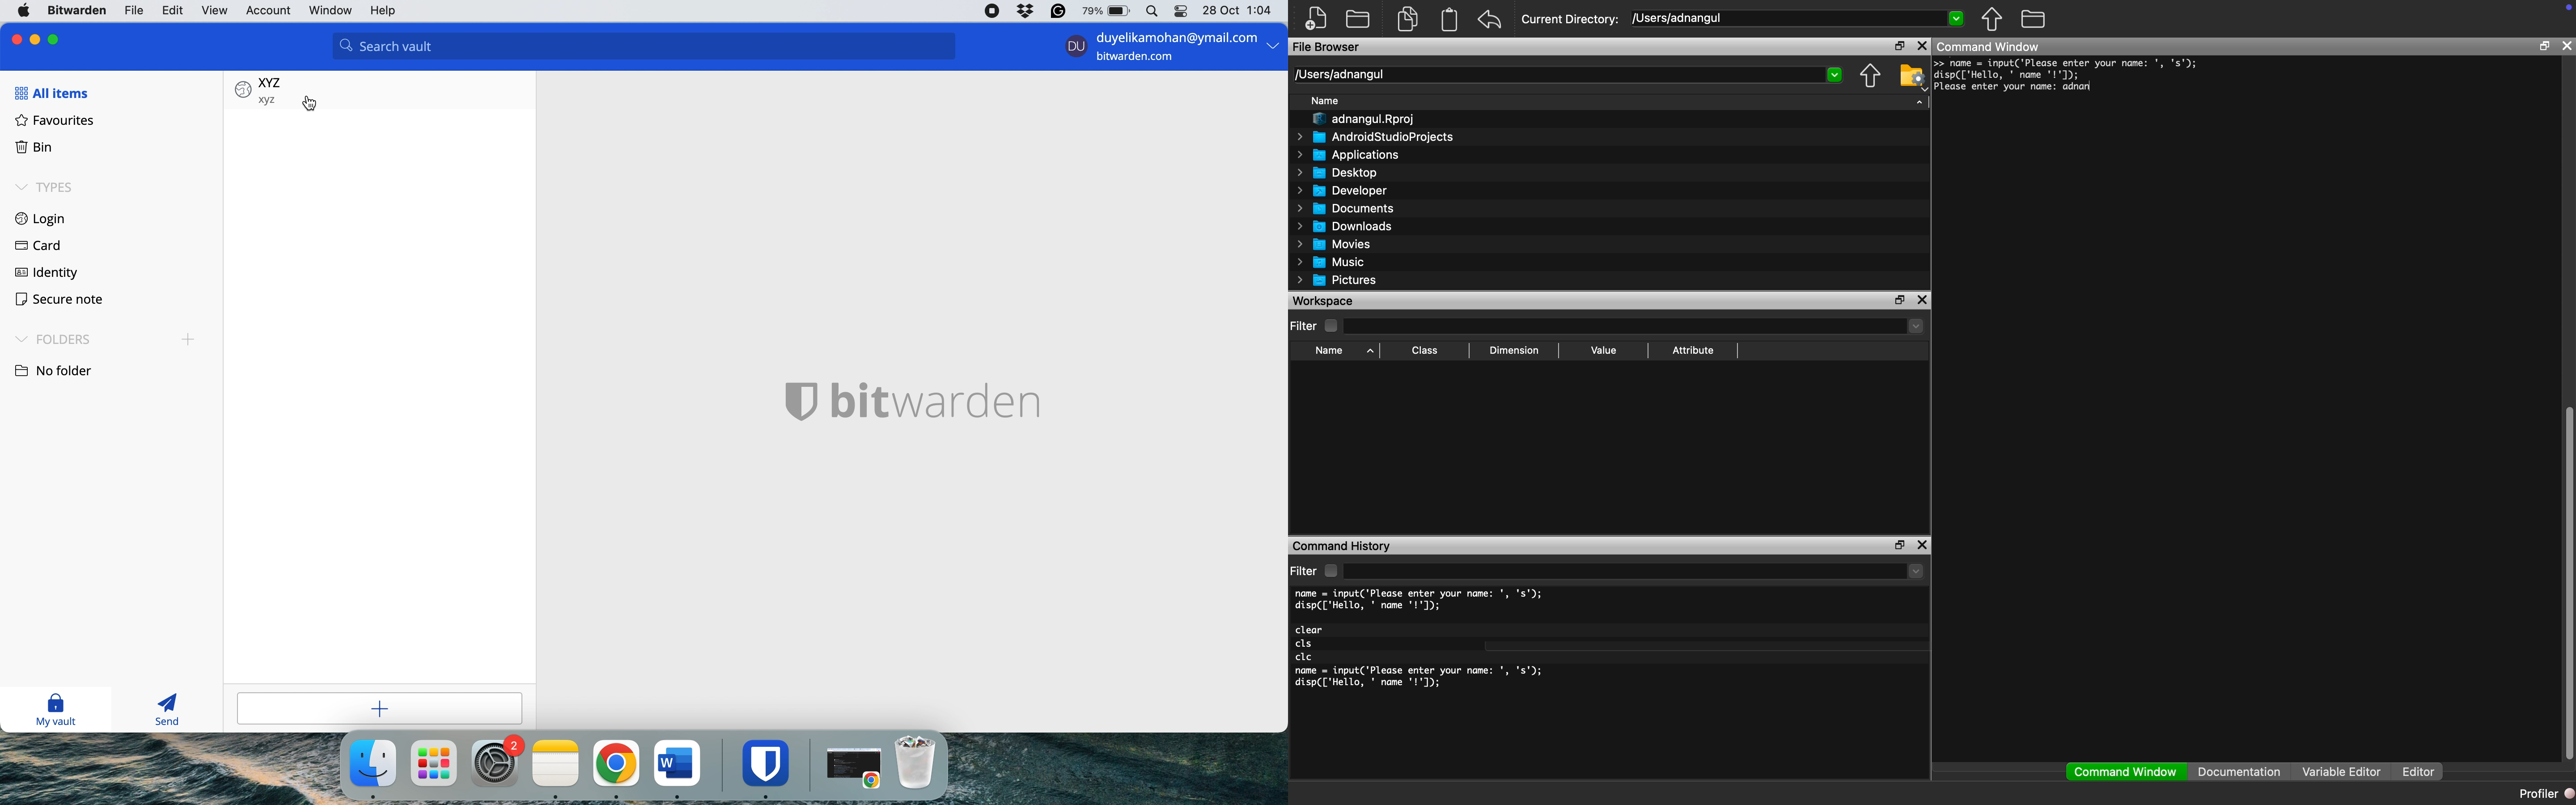 This screenshot has width=2576, height=812. I want to click on edit, so click(172, 10).